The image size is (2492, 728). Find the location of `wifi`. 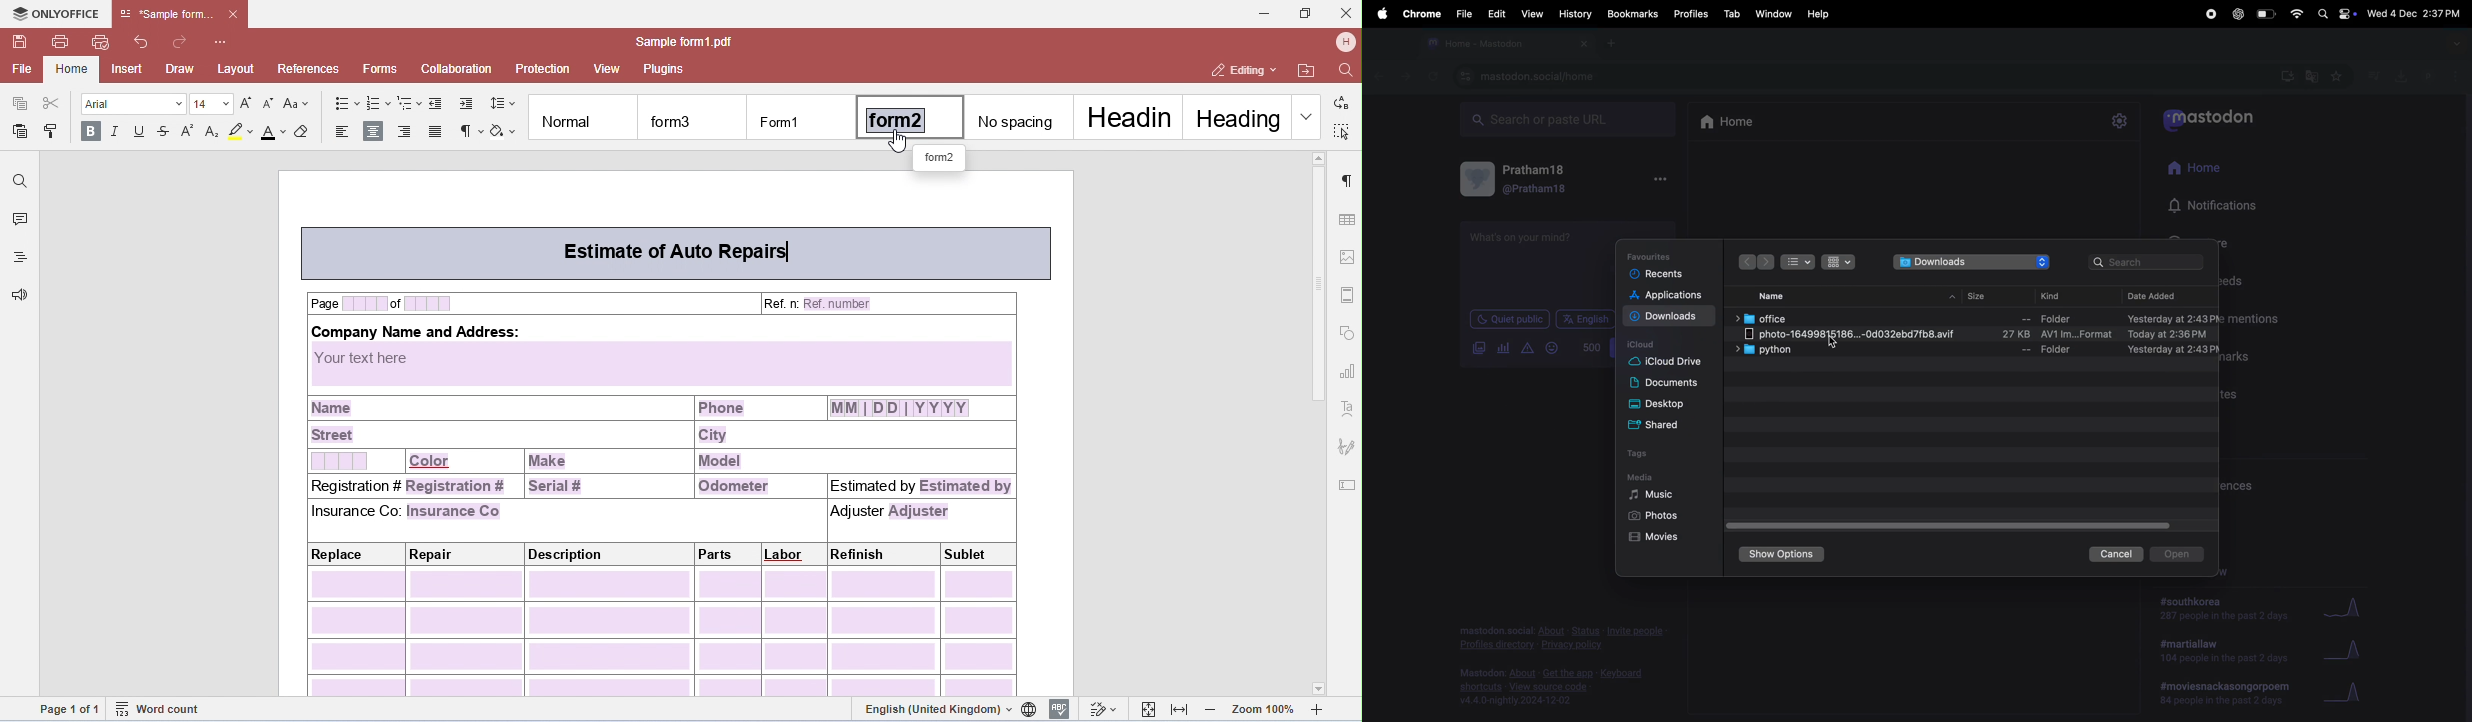

wifi is located at coordinates (2295, 14).